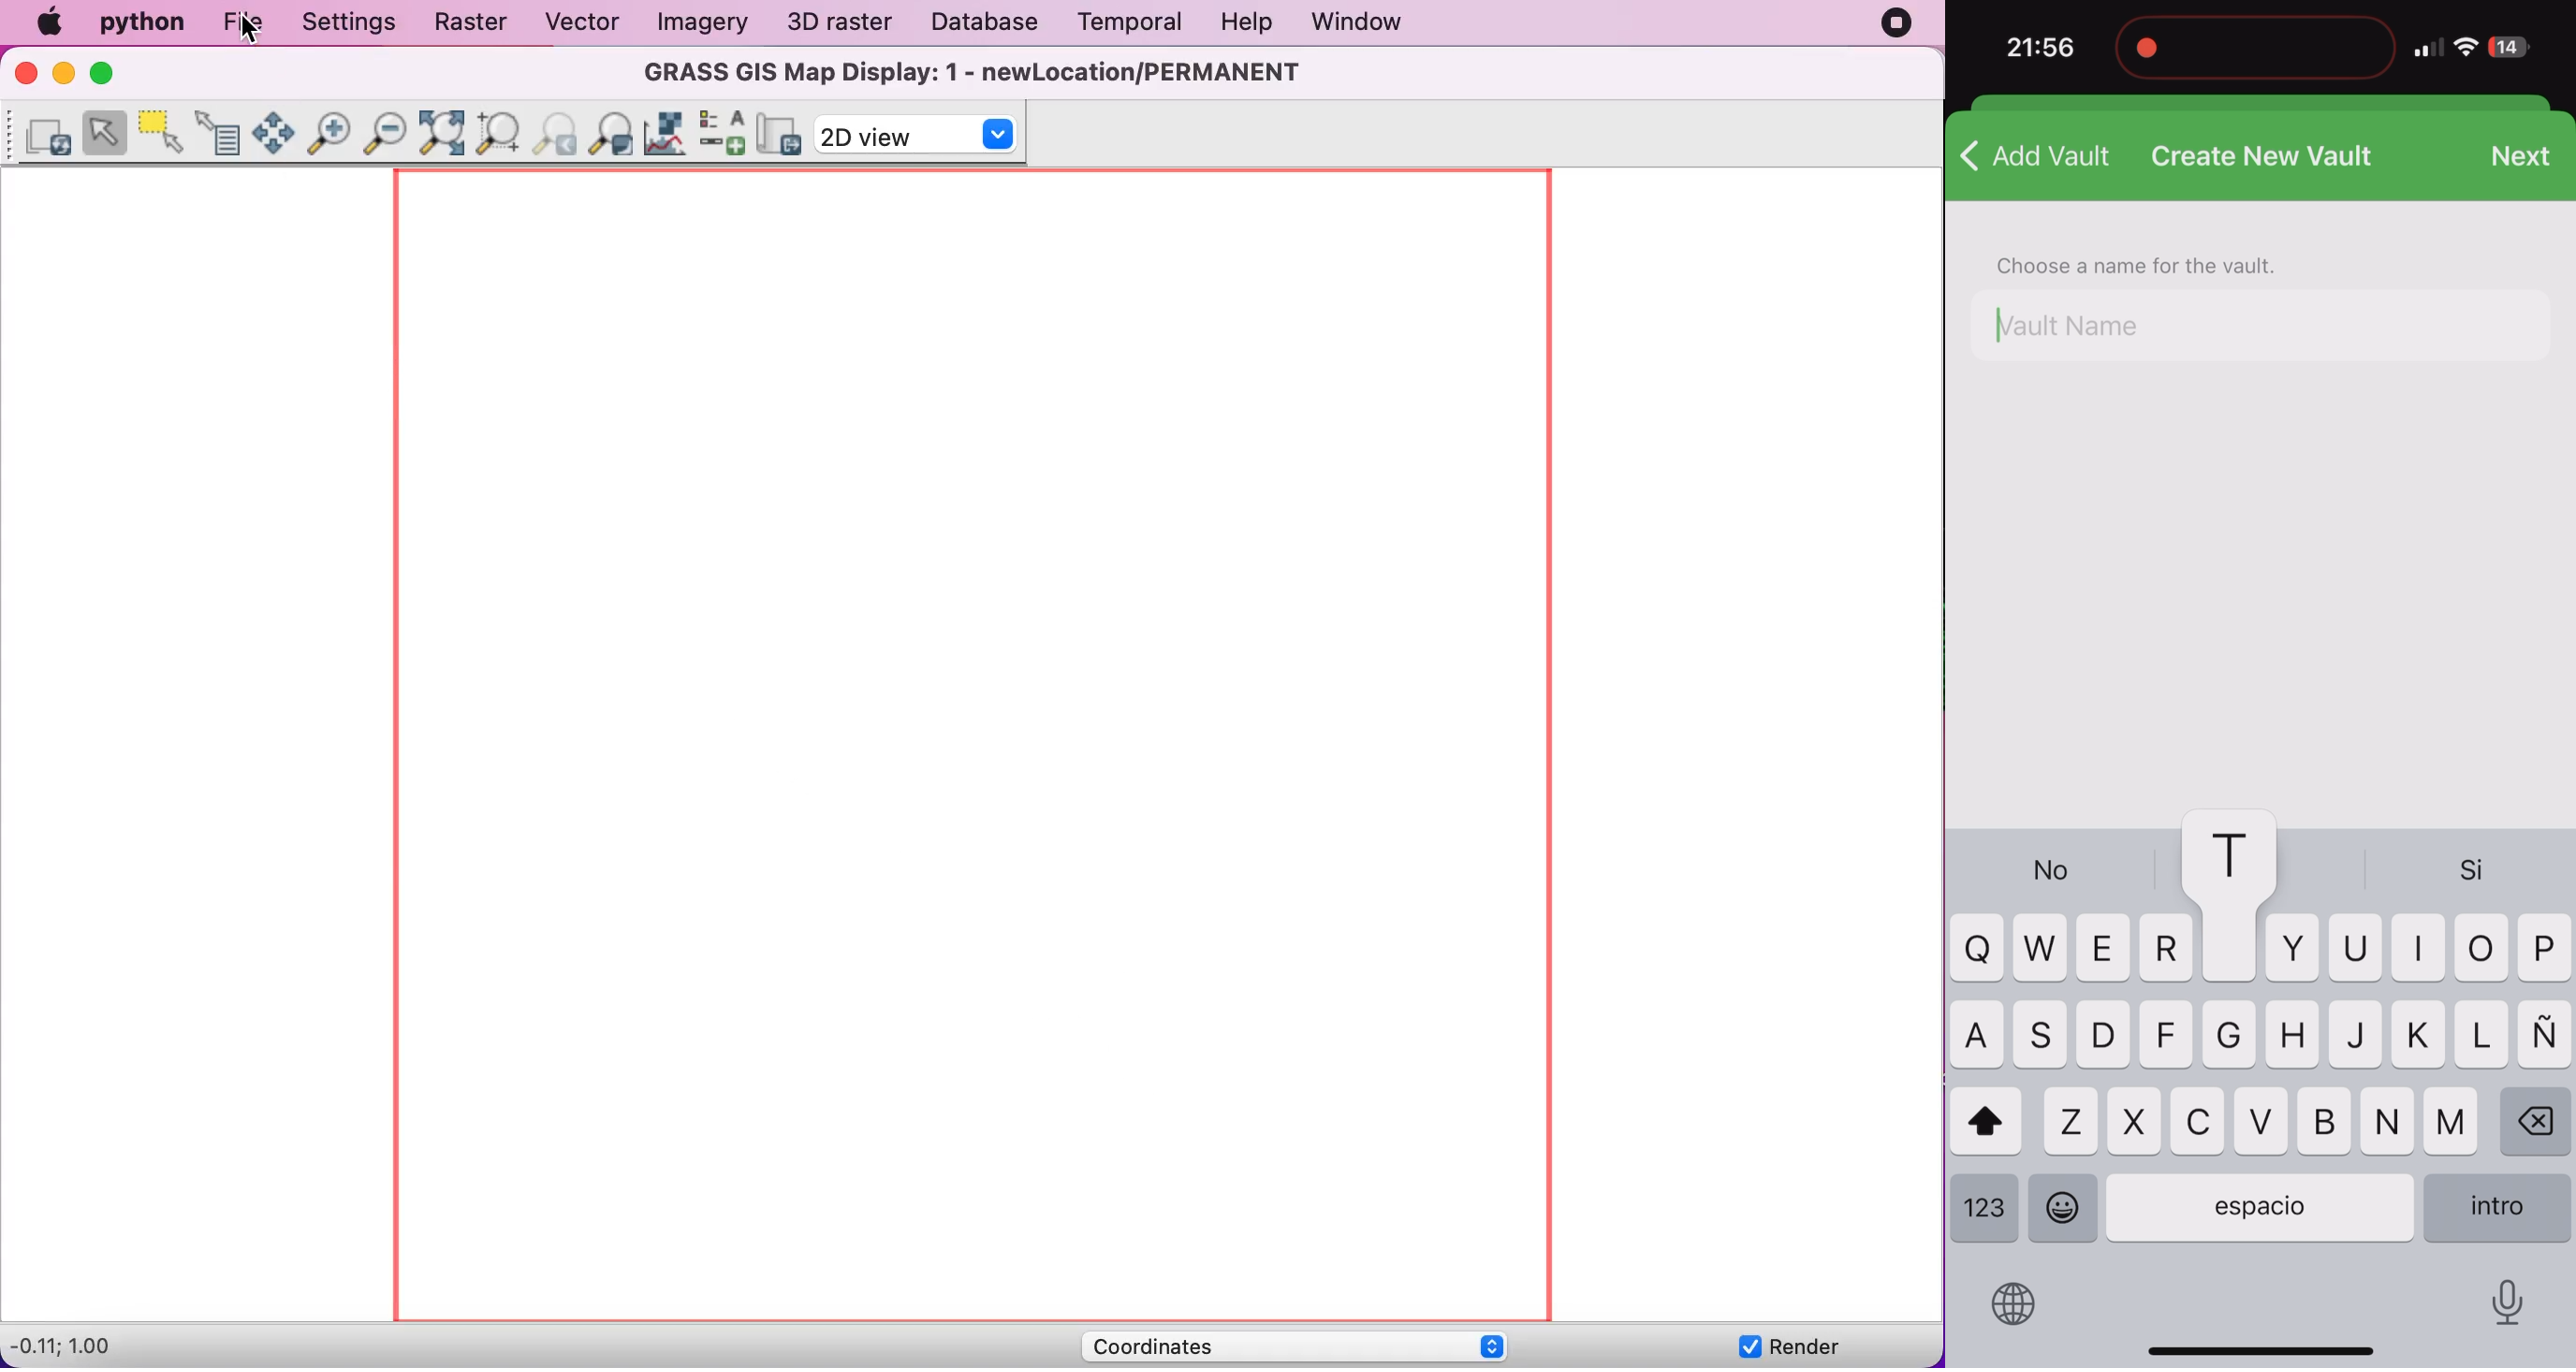 The width and height of the screenshot is (2576, 1372). I want to click on next, so click(2522, 152).